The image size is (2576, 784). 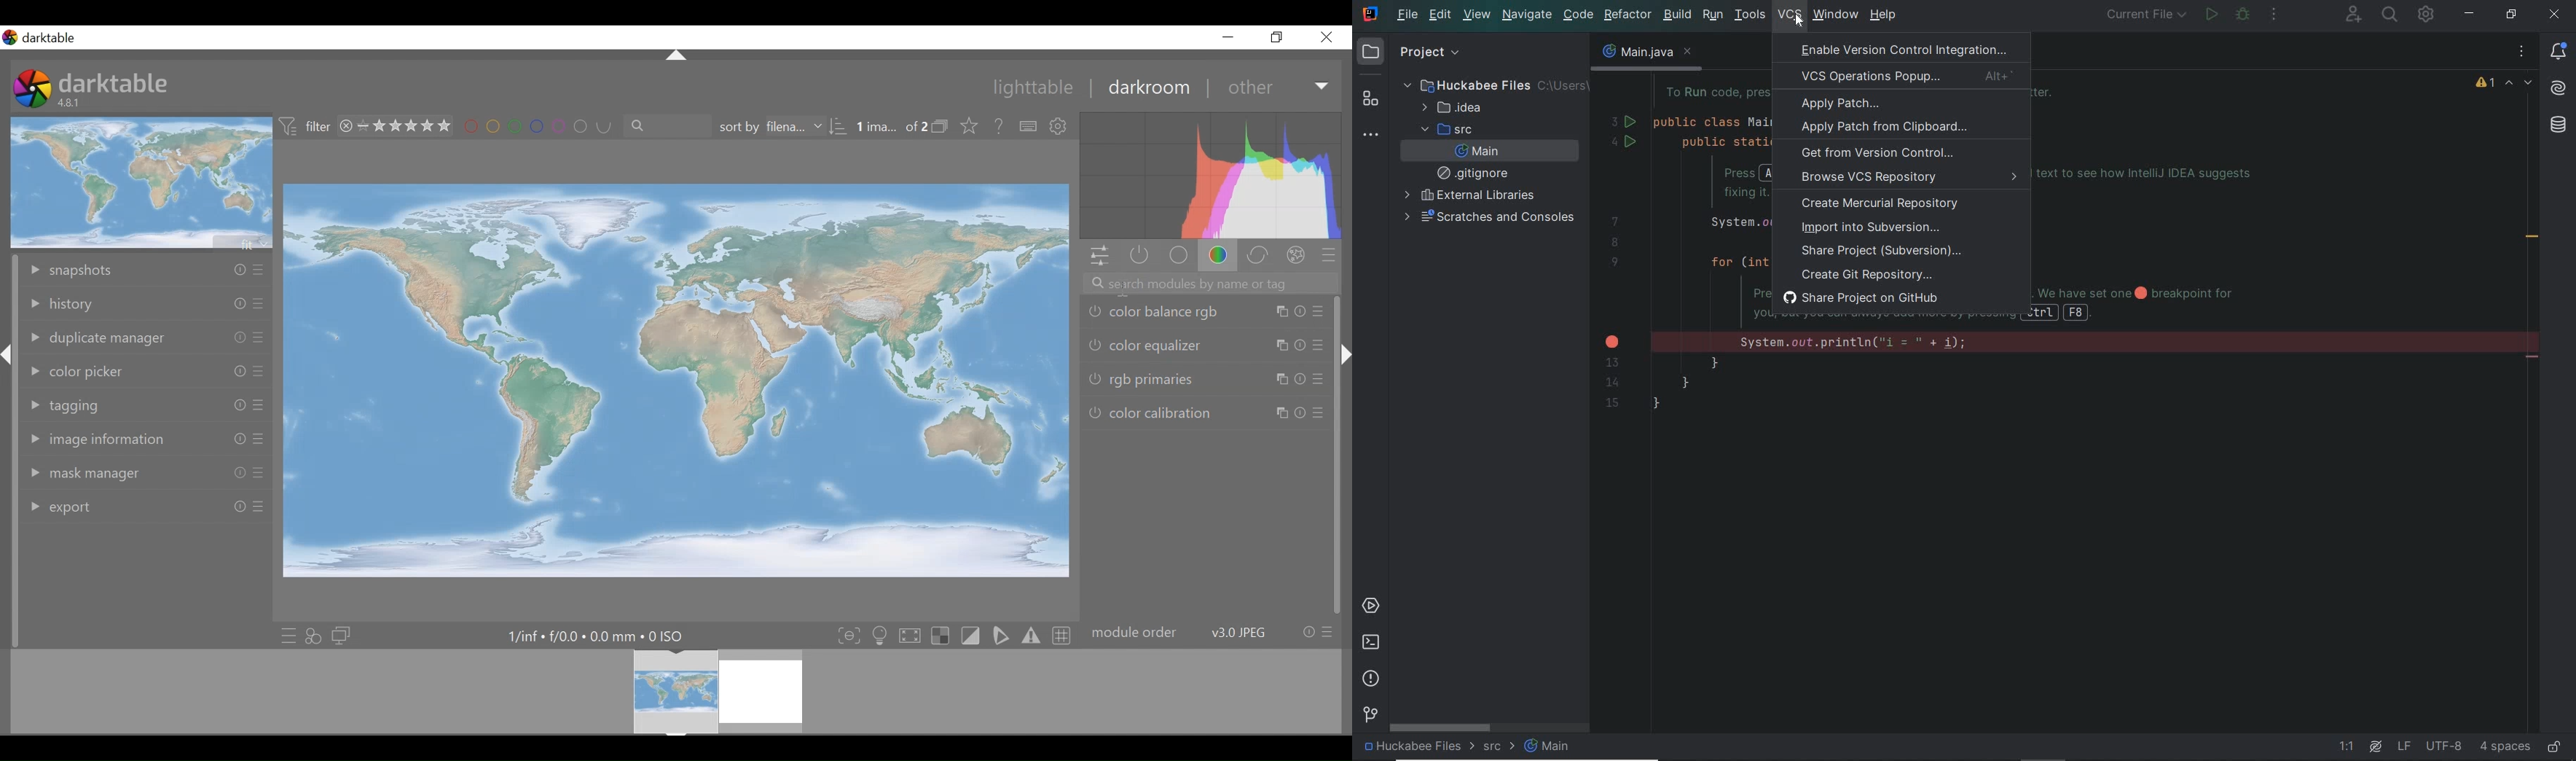 What do you see at coordinates (1550, 747) in the screenshot?
I see `main` at bounding box center [1550, 747].